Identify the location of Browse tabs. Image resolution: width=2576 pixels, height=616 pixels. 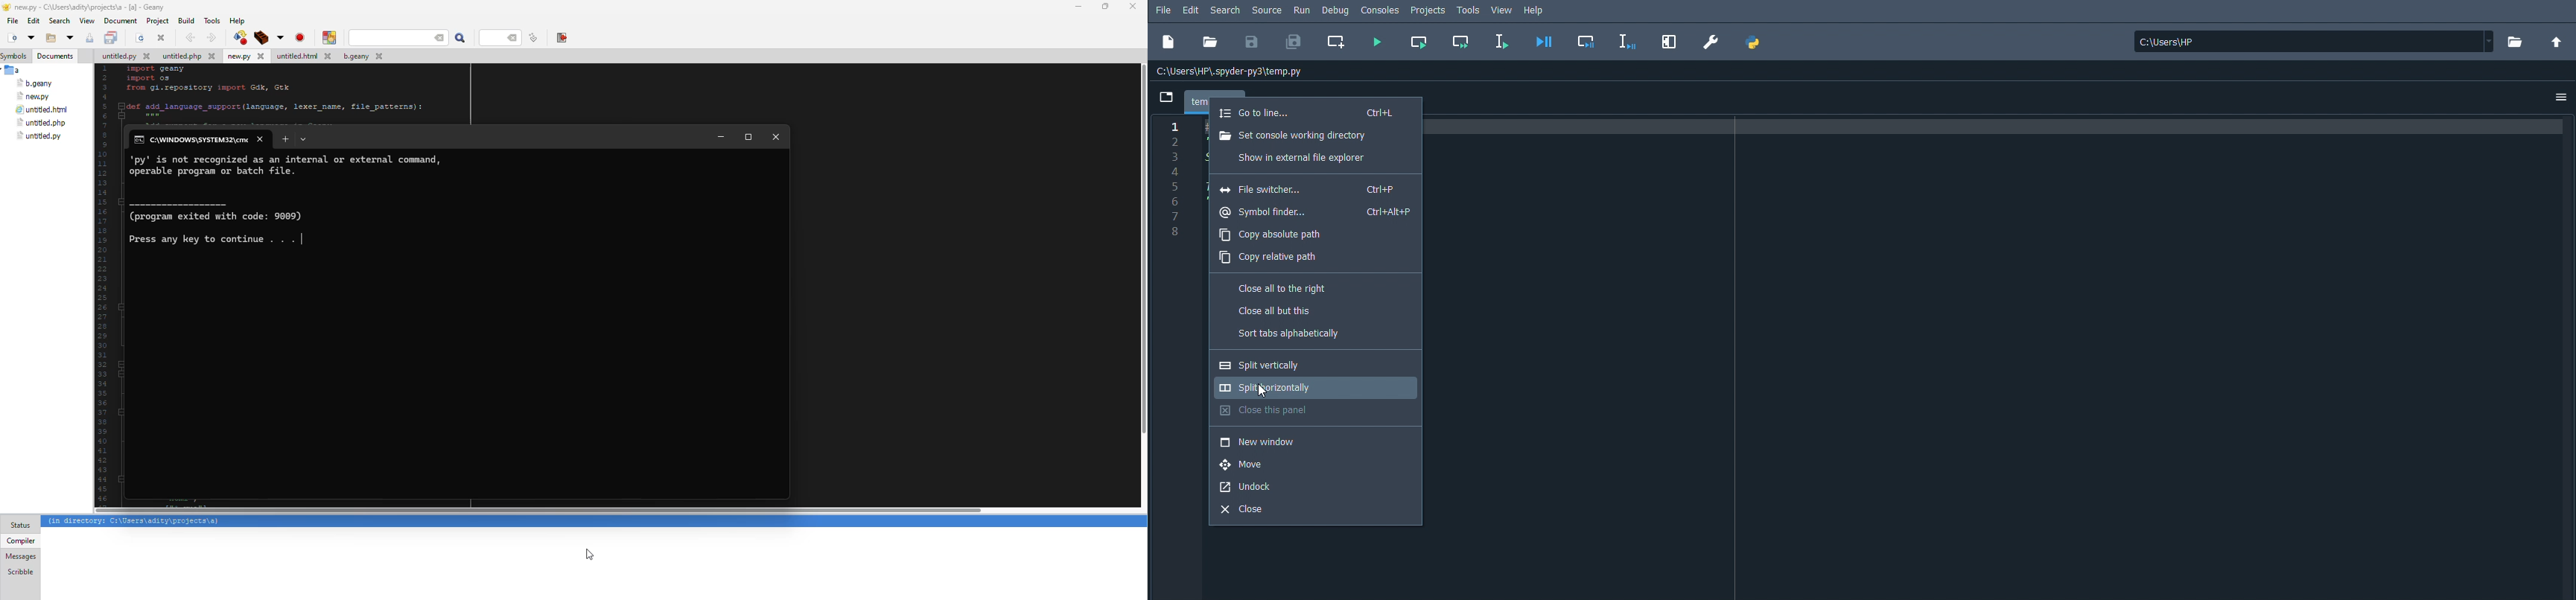
(1164, 98).